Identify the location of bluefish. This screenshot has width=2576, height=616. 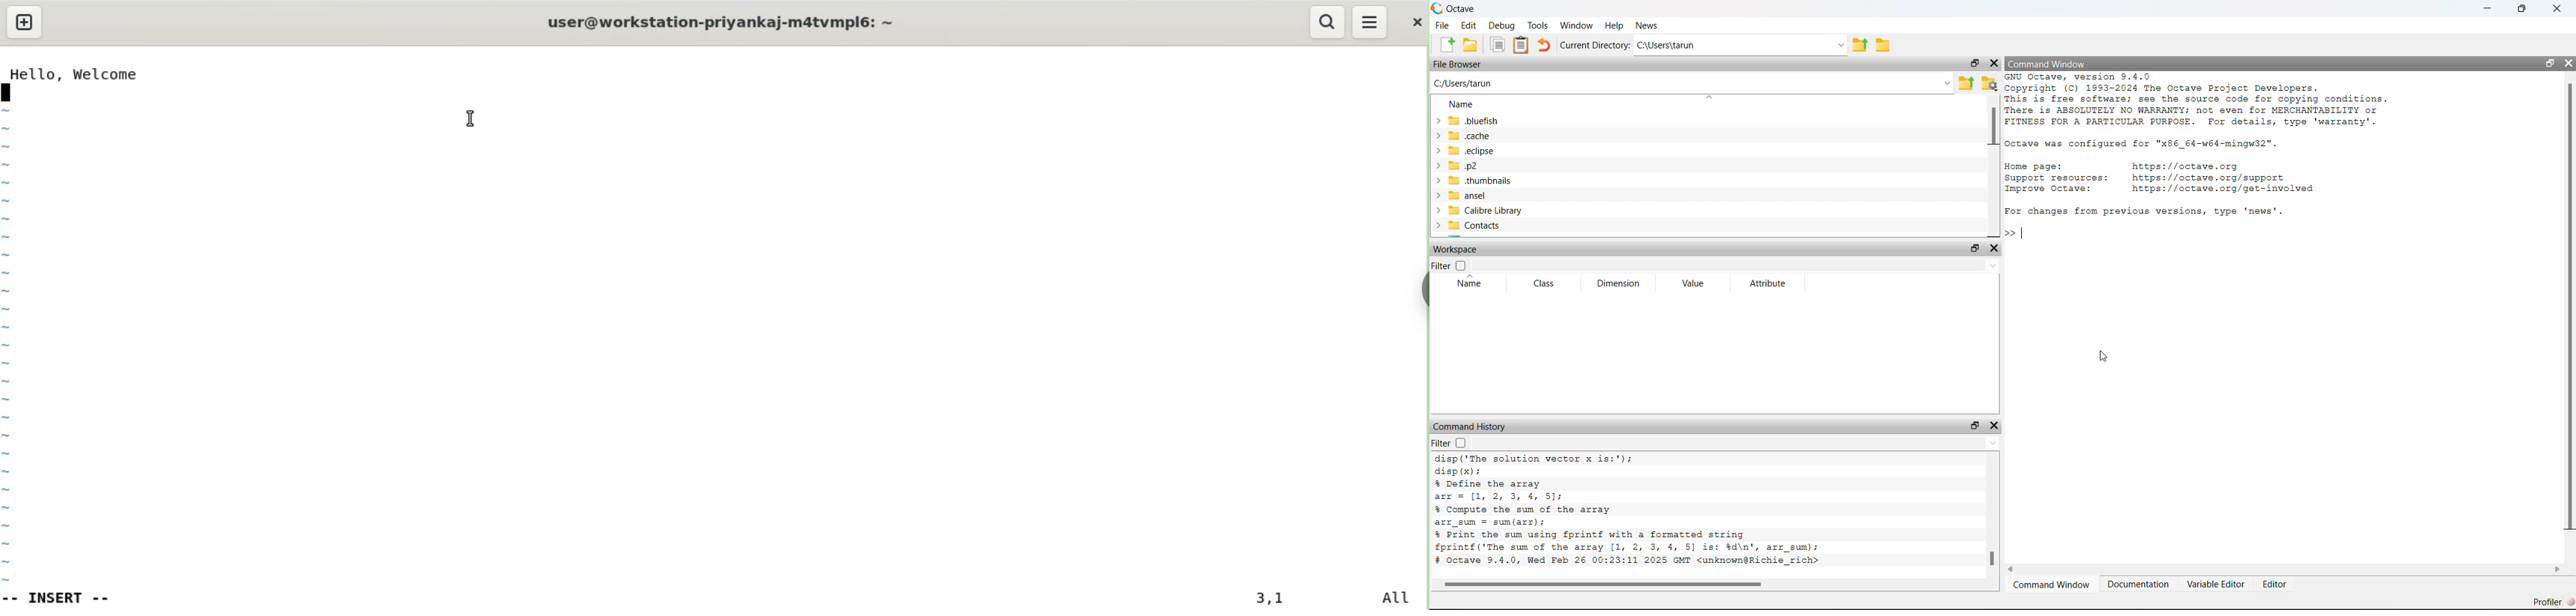
(1468, 120).